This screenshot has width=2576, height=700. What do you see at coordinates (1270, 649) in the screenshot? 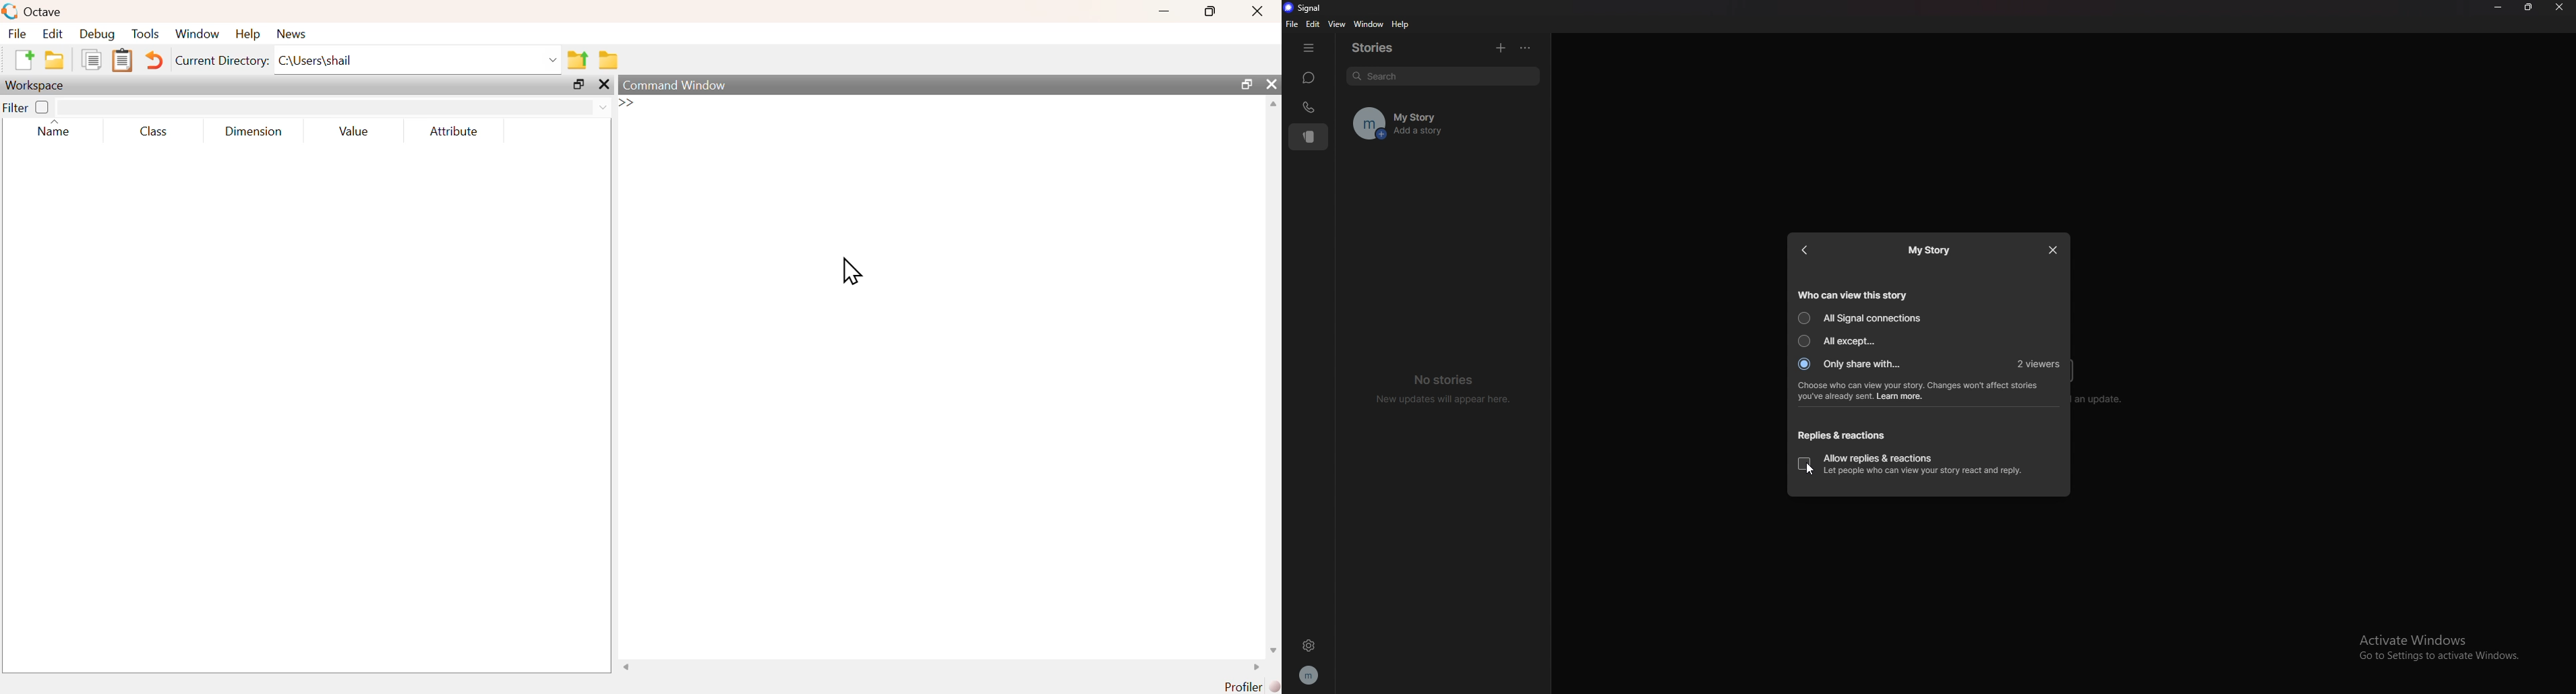
I see `scroll down` at bounding box center [1270, 649].